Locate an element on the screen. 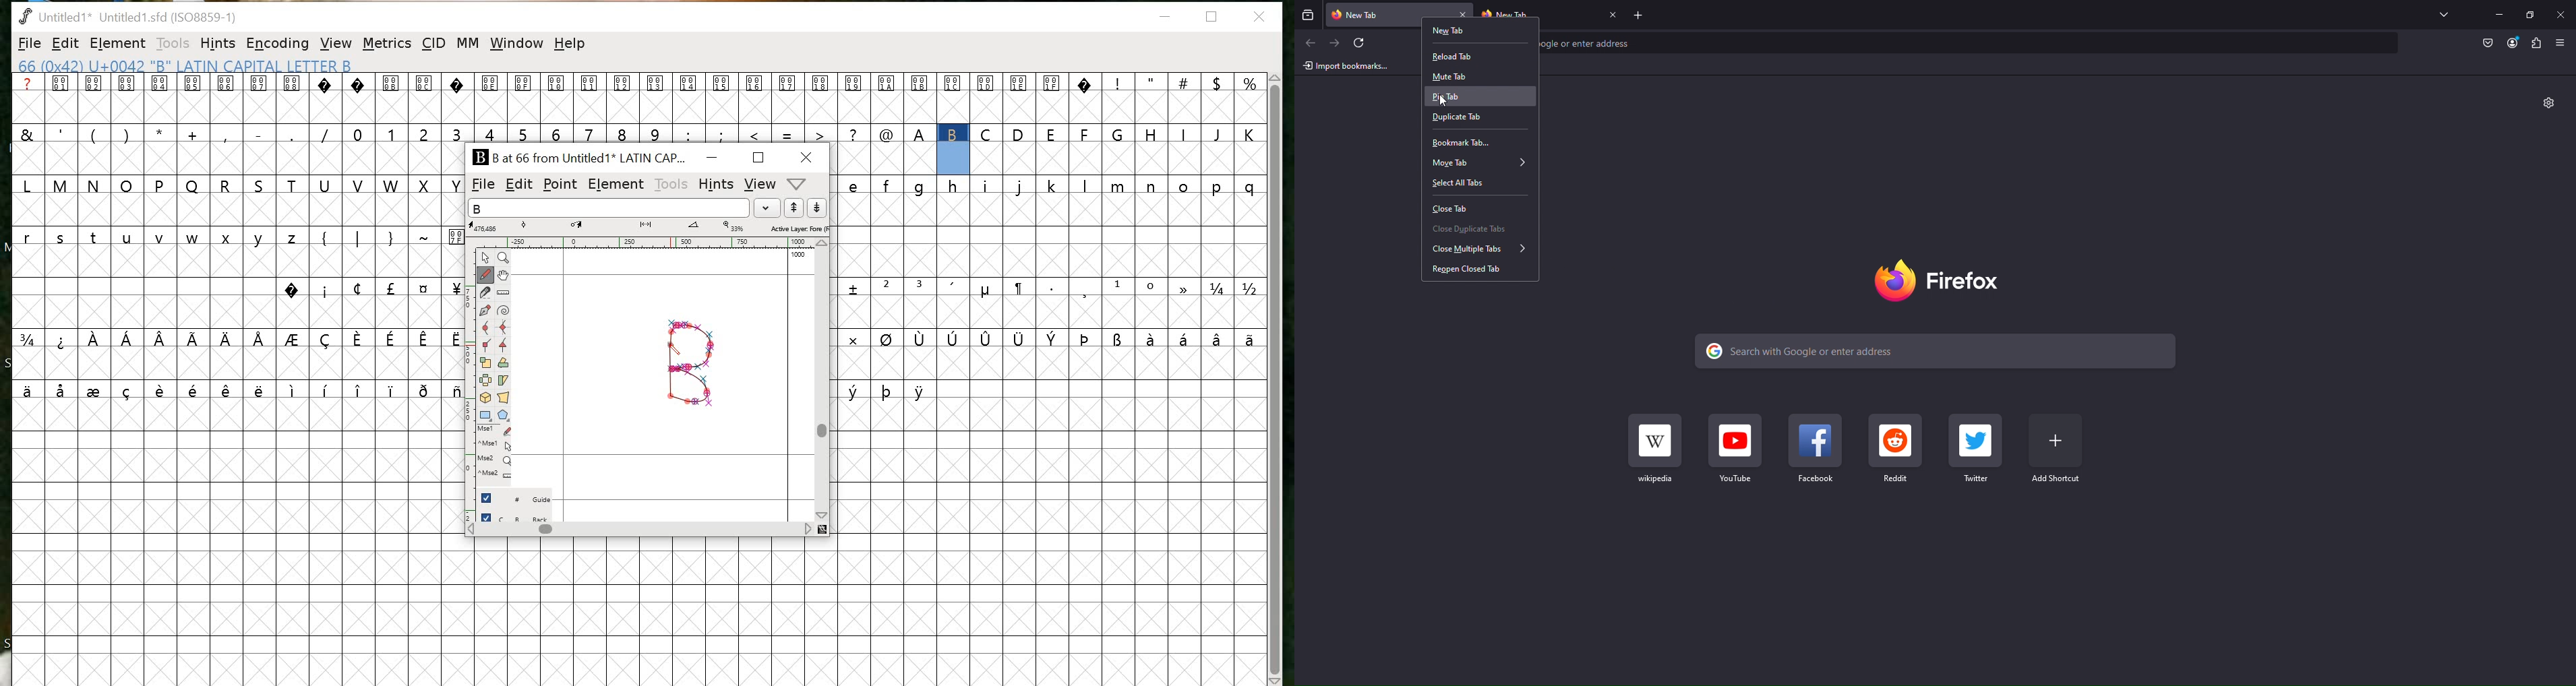 This screenshot has height=700, width=2576. TOOLS is located at coordinates (670, 186).